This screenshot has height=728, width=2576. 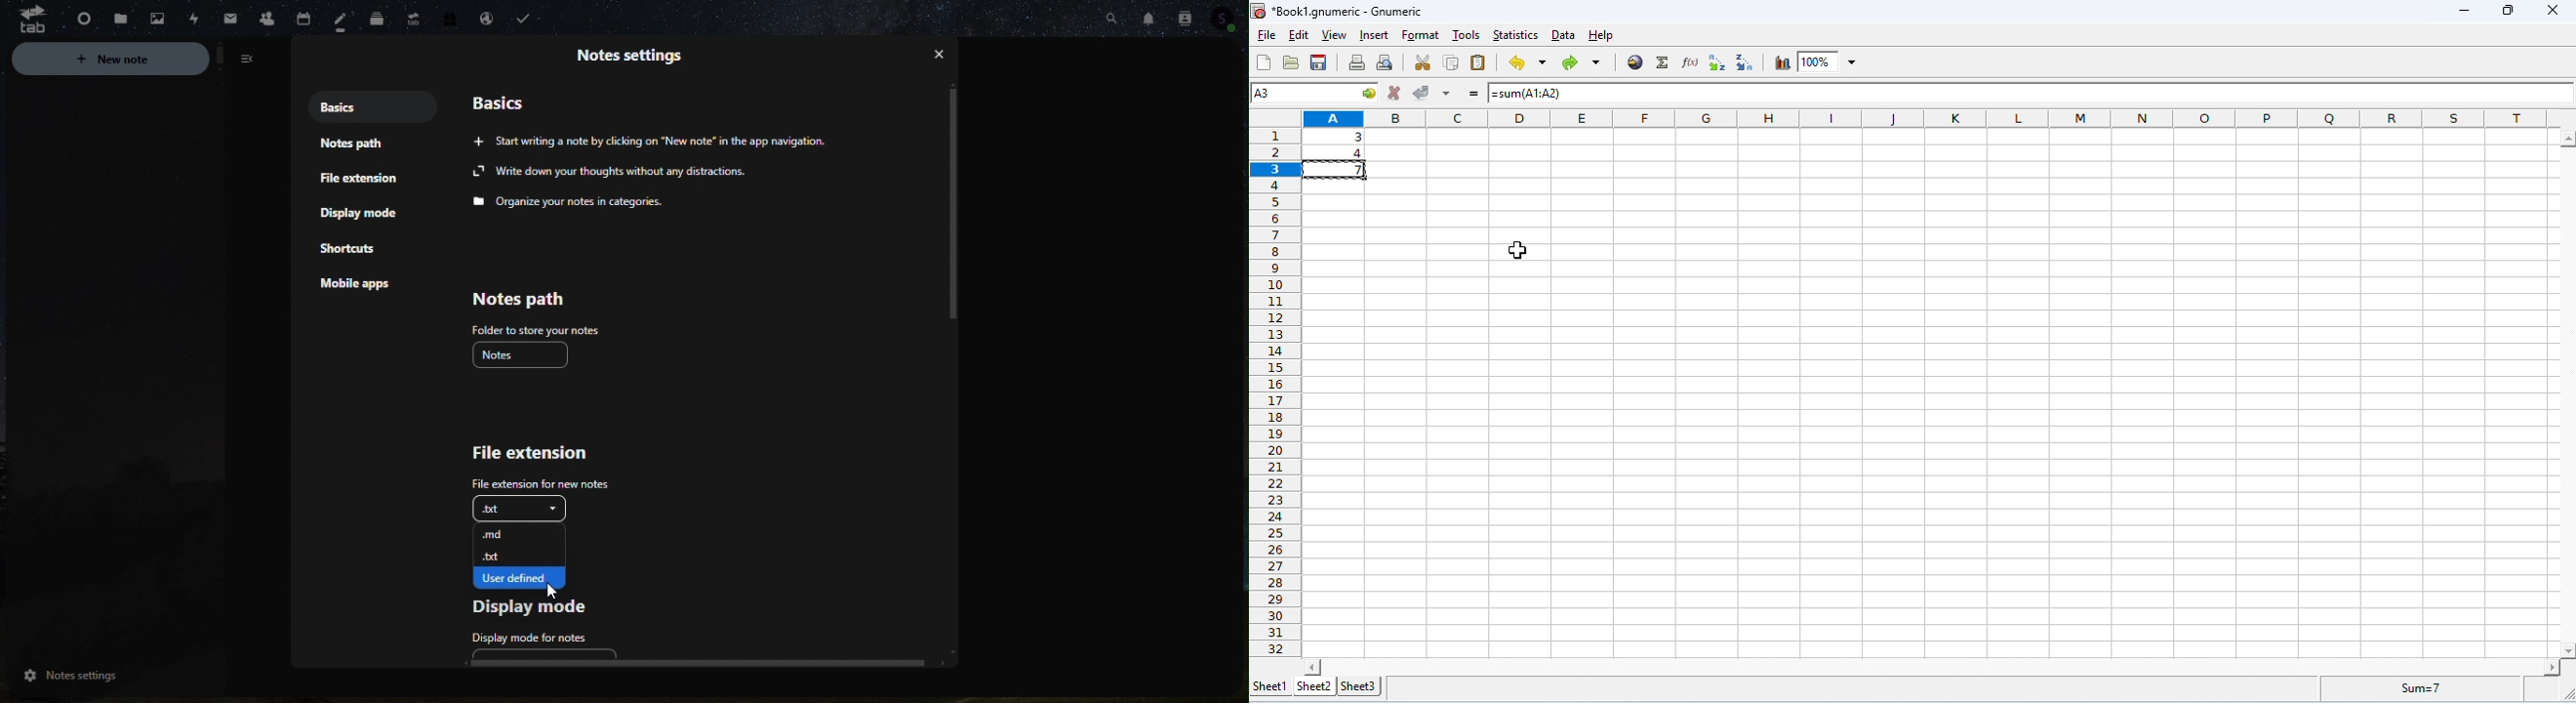 I want to click on print preview, so click(x=1385, y=63).